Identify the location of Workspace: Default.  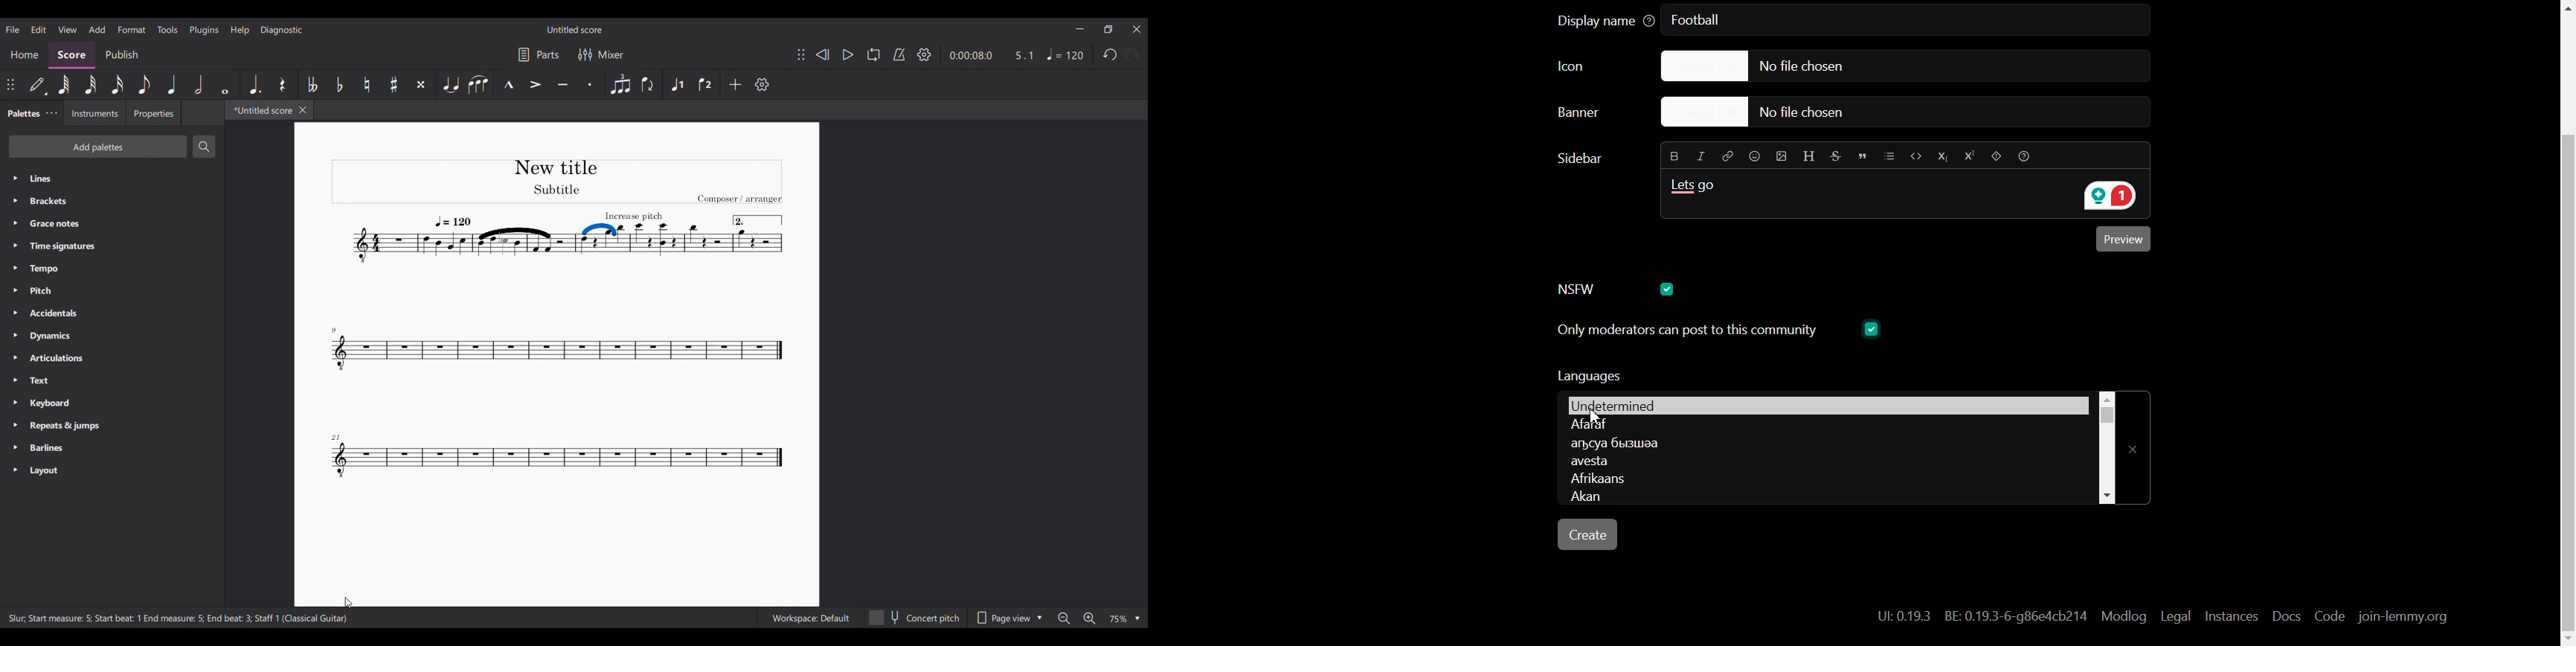
(811, 617).